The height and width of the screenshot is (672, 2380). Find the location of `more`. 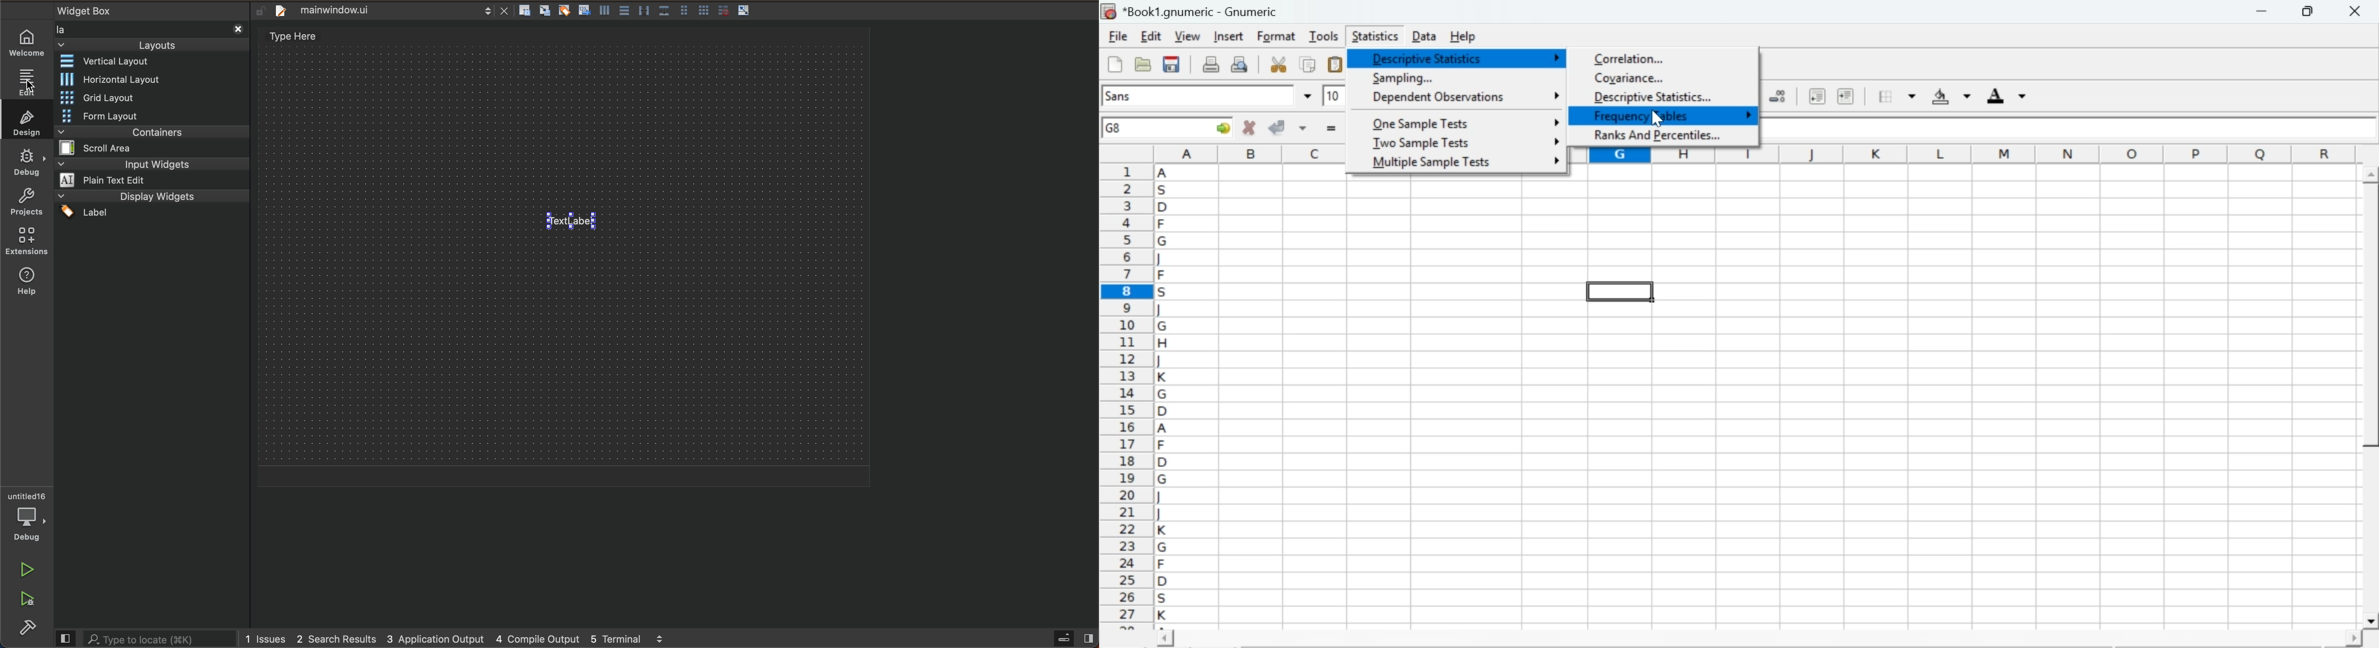

more is located at coordinates (1557, 93).